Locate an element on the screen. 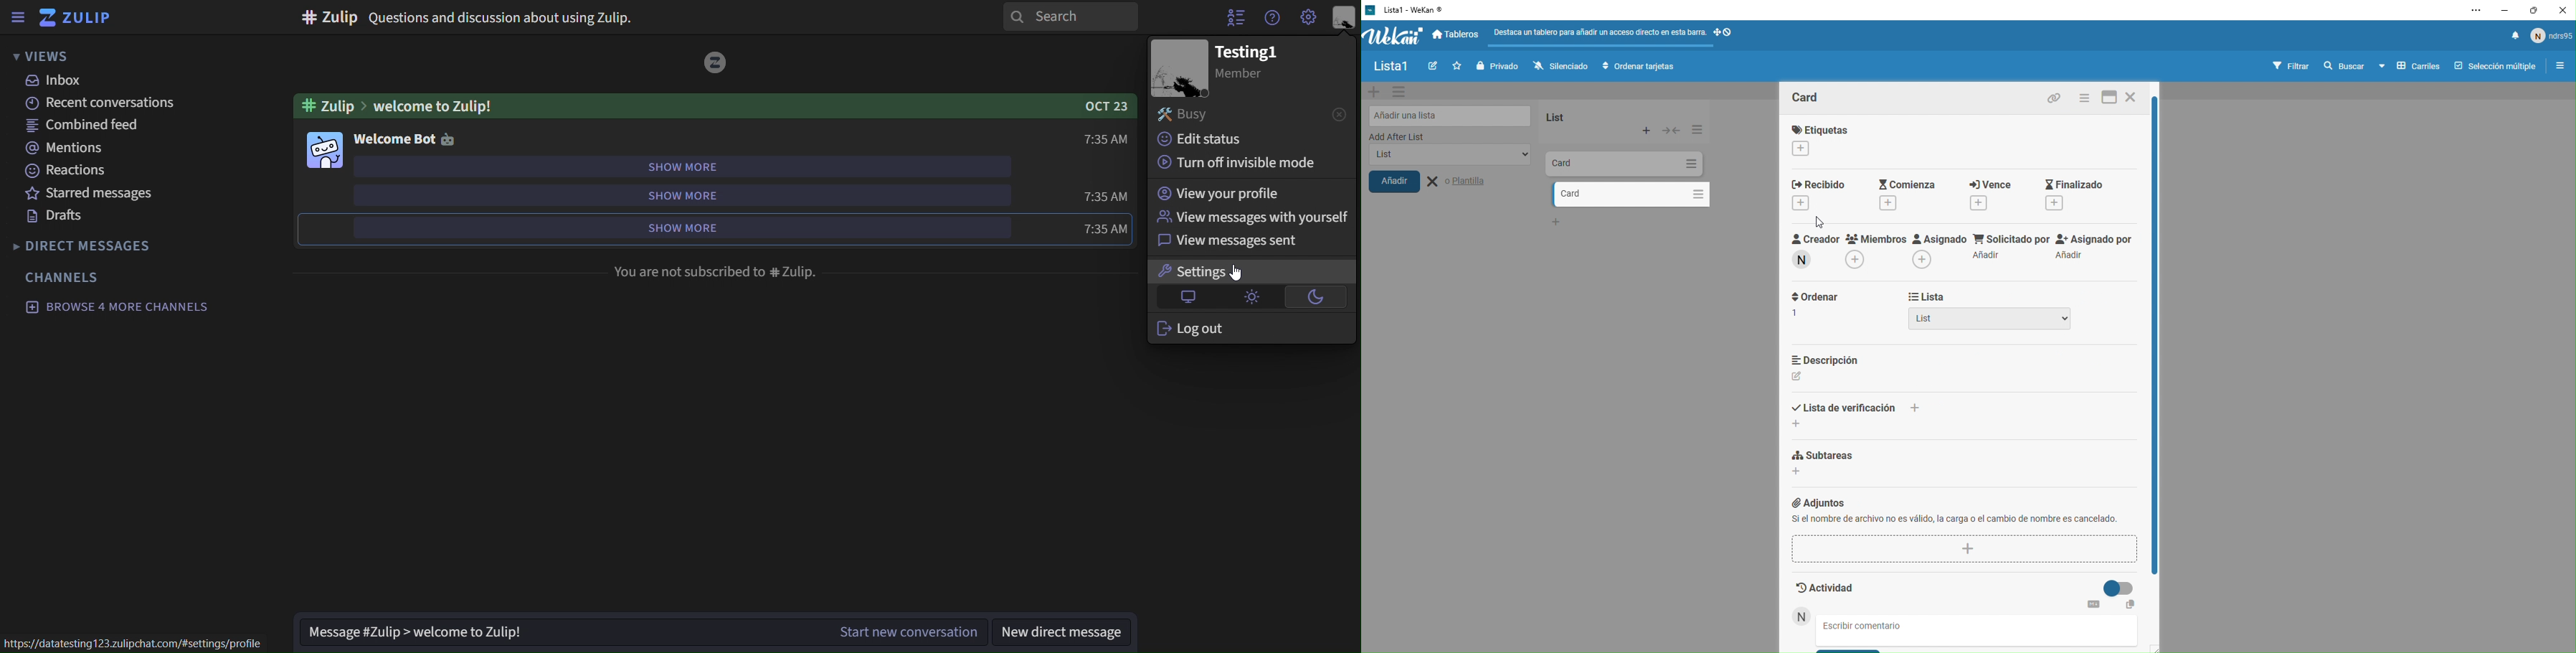 This screenshot has width=2576, height=672. zulip is located at coordinates (77, 16).